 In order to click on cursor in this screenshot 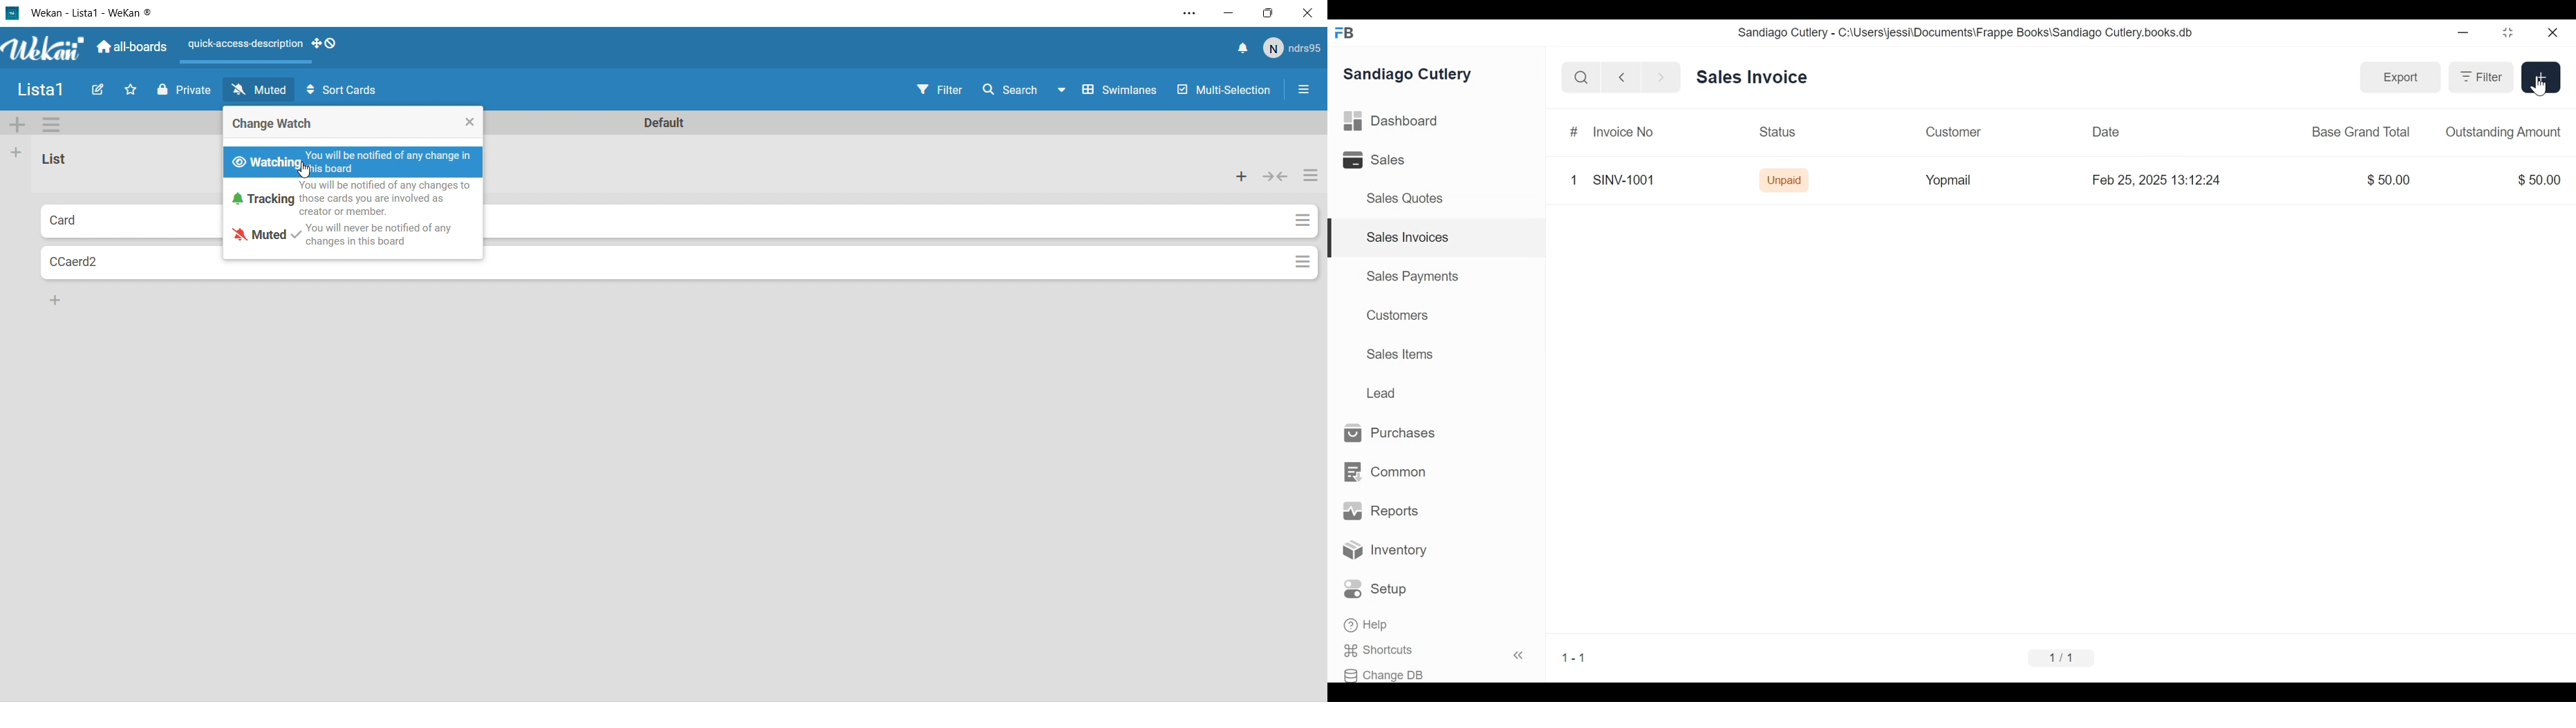, I will do `click(2540, 88)`.